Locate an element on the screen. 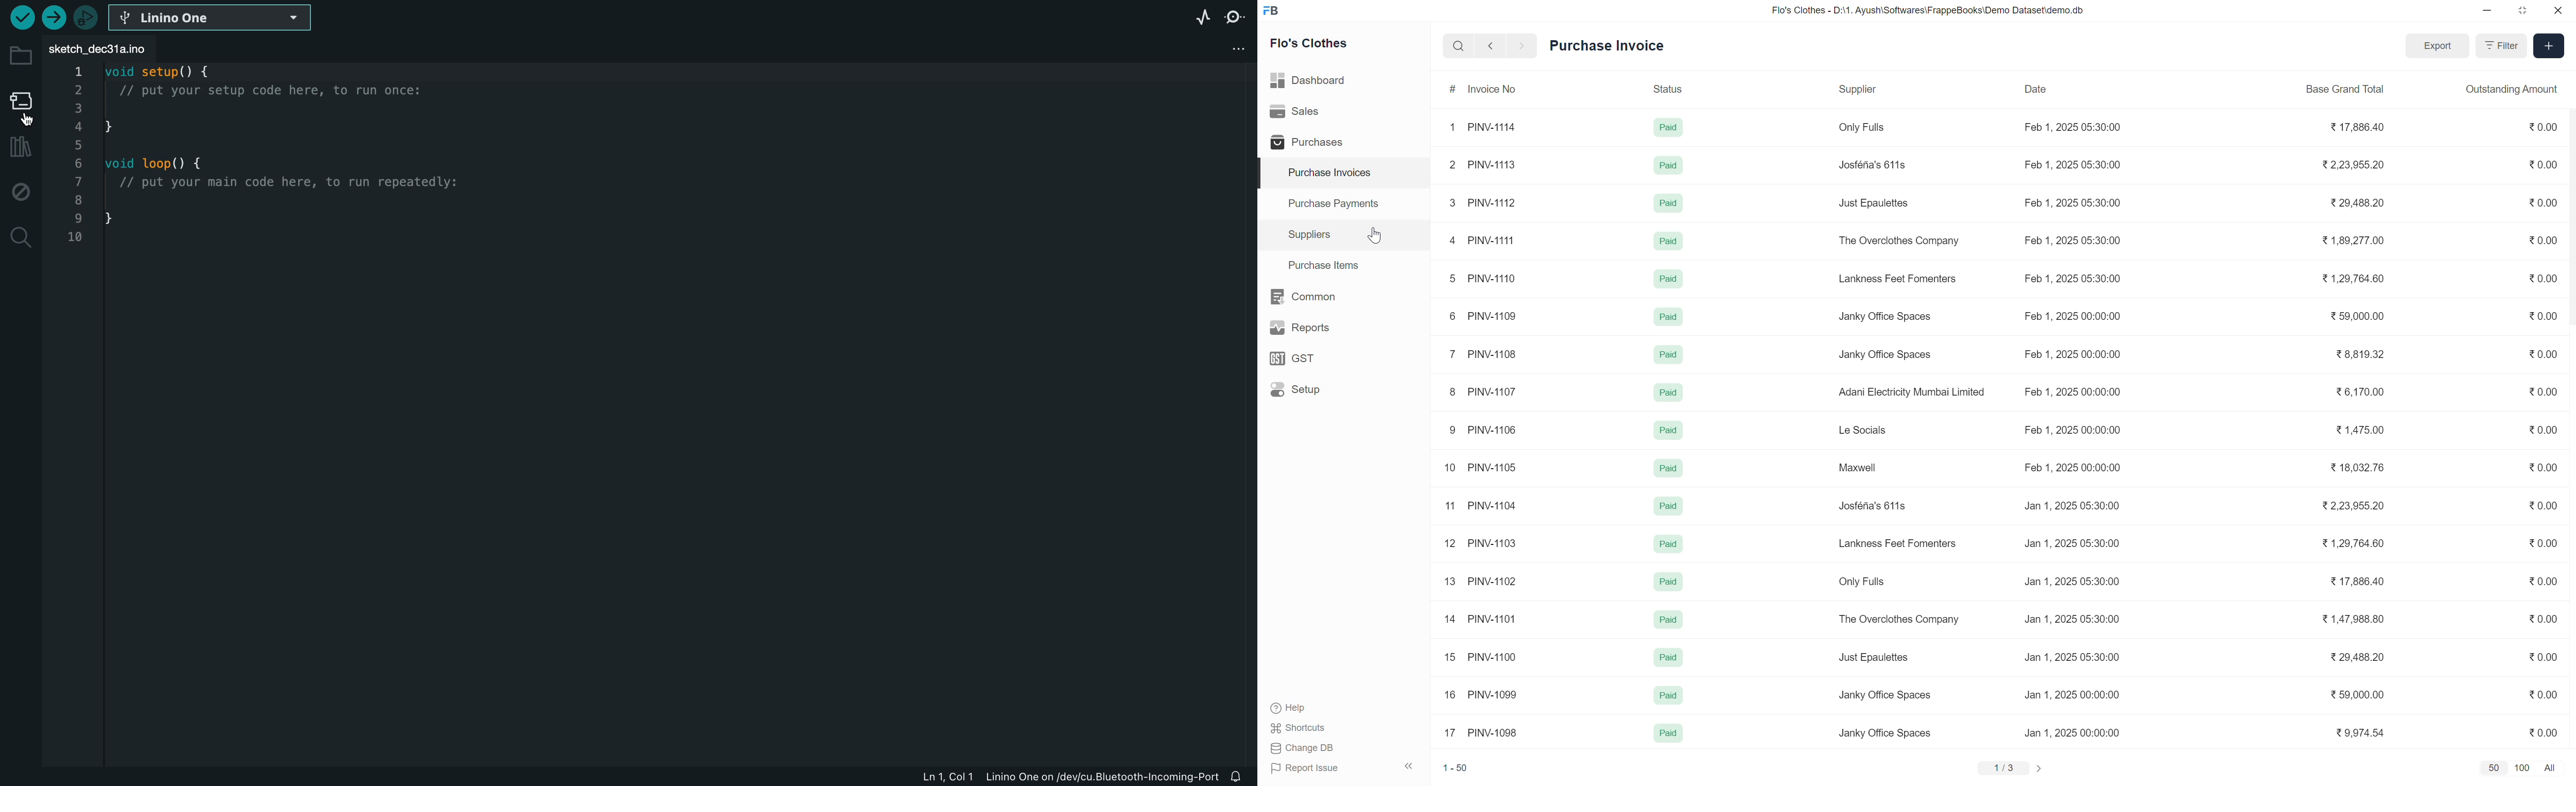 The image size is (2576, 812). Janky Office Spaces is located at coordinates (1886, 317).